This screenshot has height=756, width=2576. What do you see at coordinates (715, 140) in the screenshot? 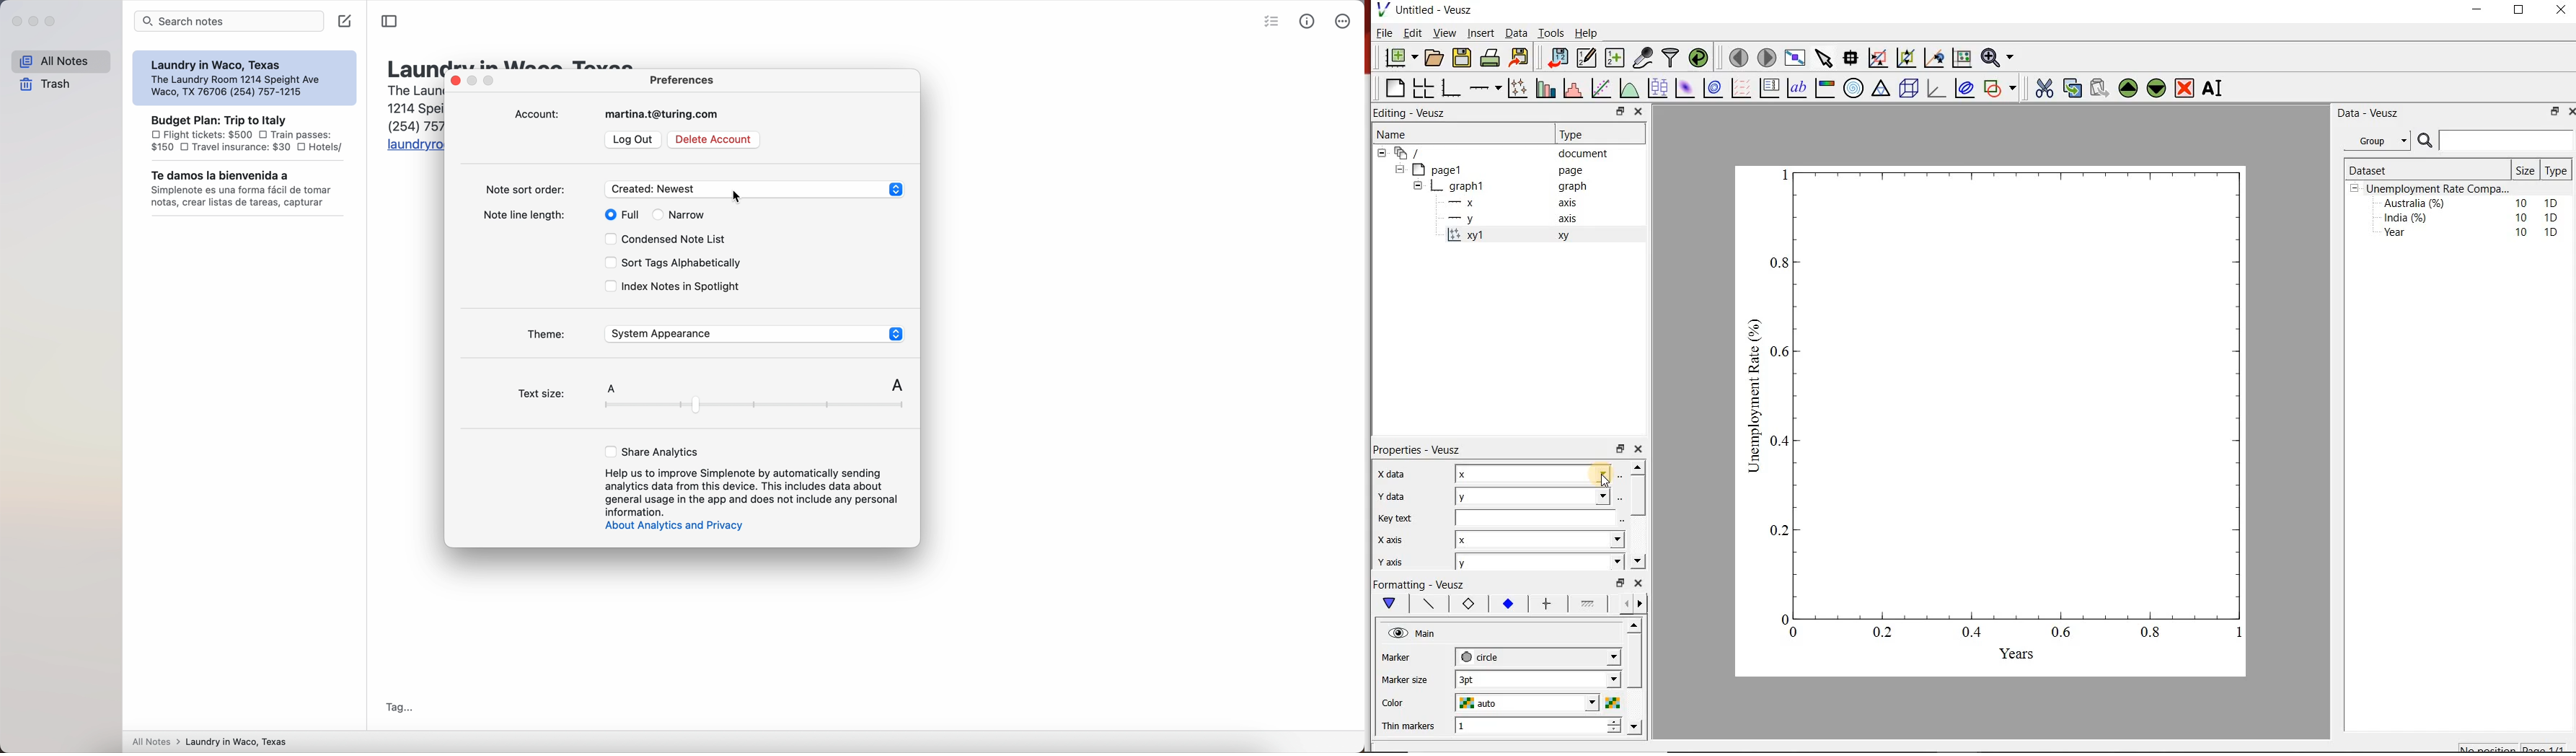
I see `delete account` at bounding box center [715, 140].